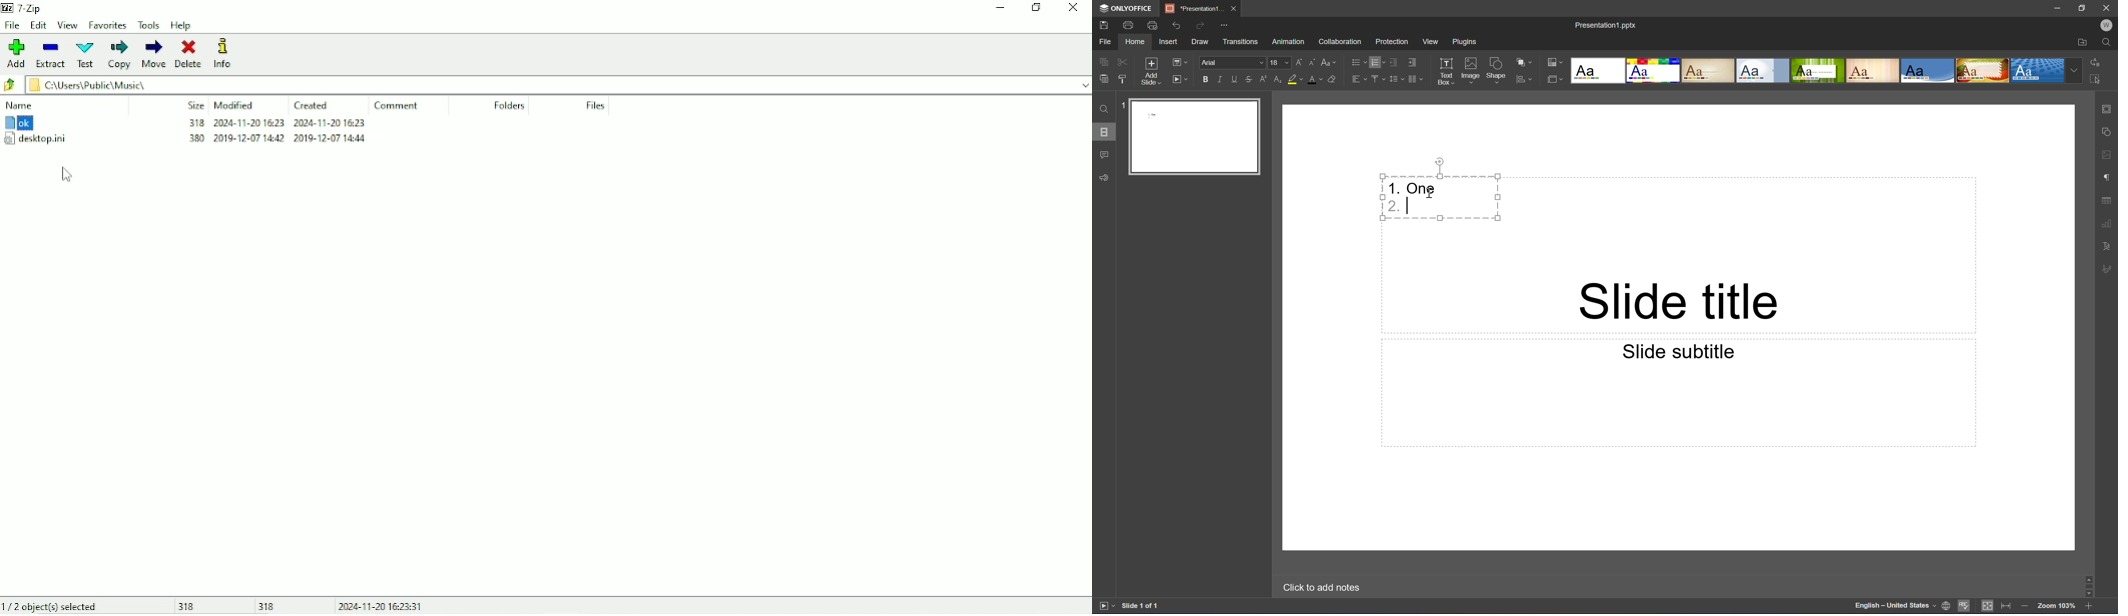  What do you see at coordinates (1202, 28) in the screenshot?
I see `Redo` at bounding box center [1202, 28].